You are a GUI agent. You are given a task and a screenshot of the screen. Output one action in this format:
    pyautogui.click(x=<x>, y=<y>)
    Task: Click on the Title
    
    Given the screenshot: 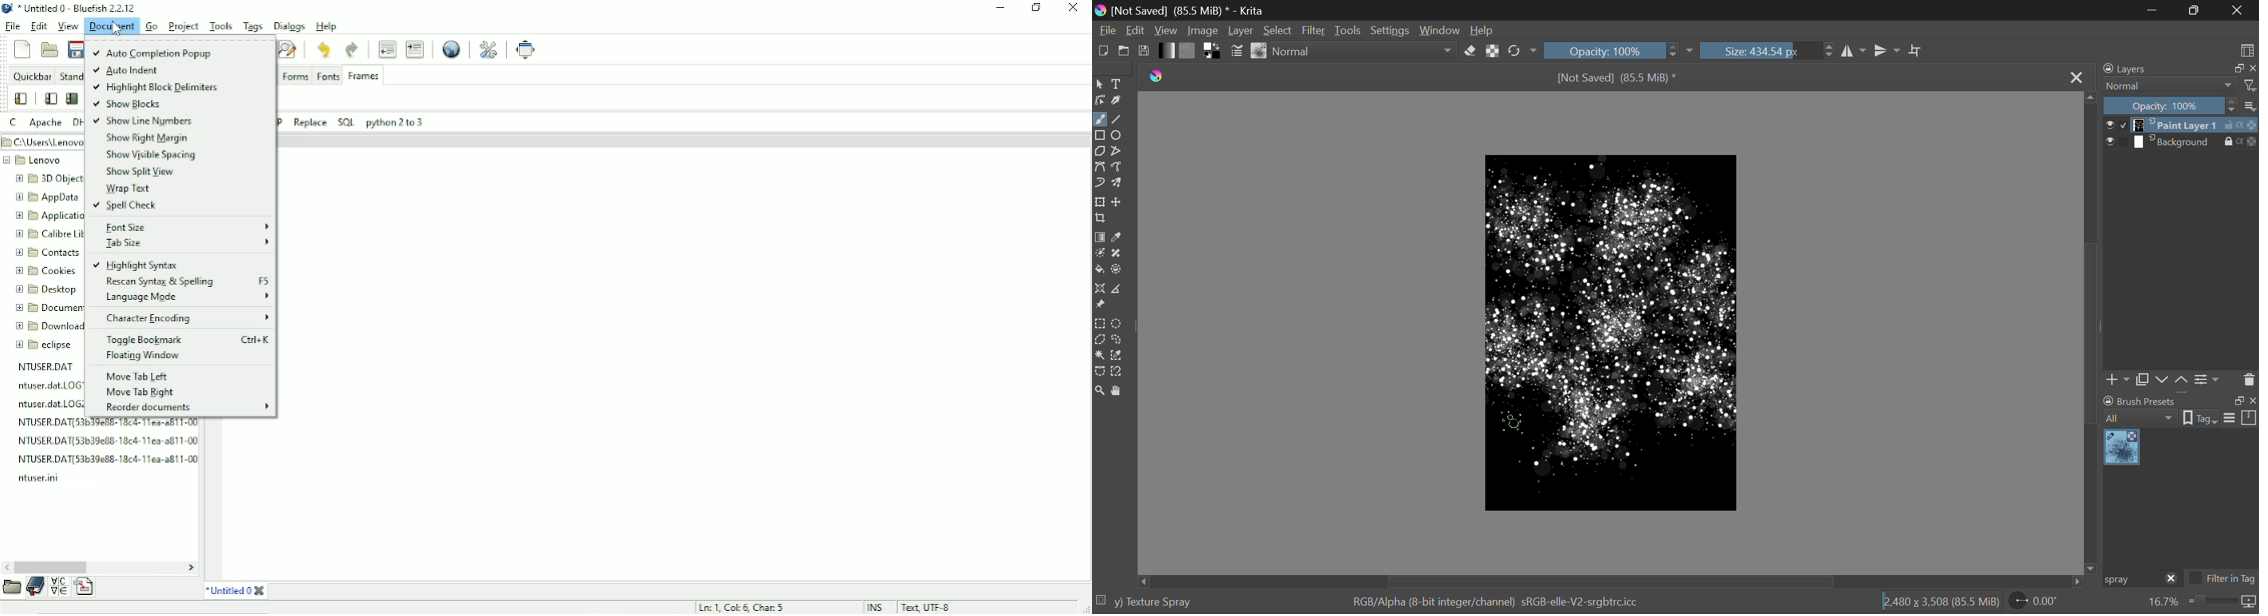 What is the action you would take?
    pyautogui.click(x=237, y=591)
    